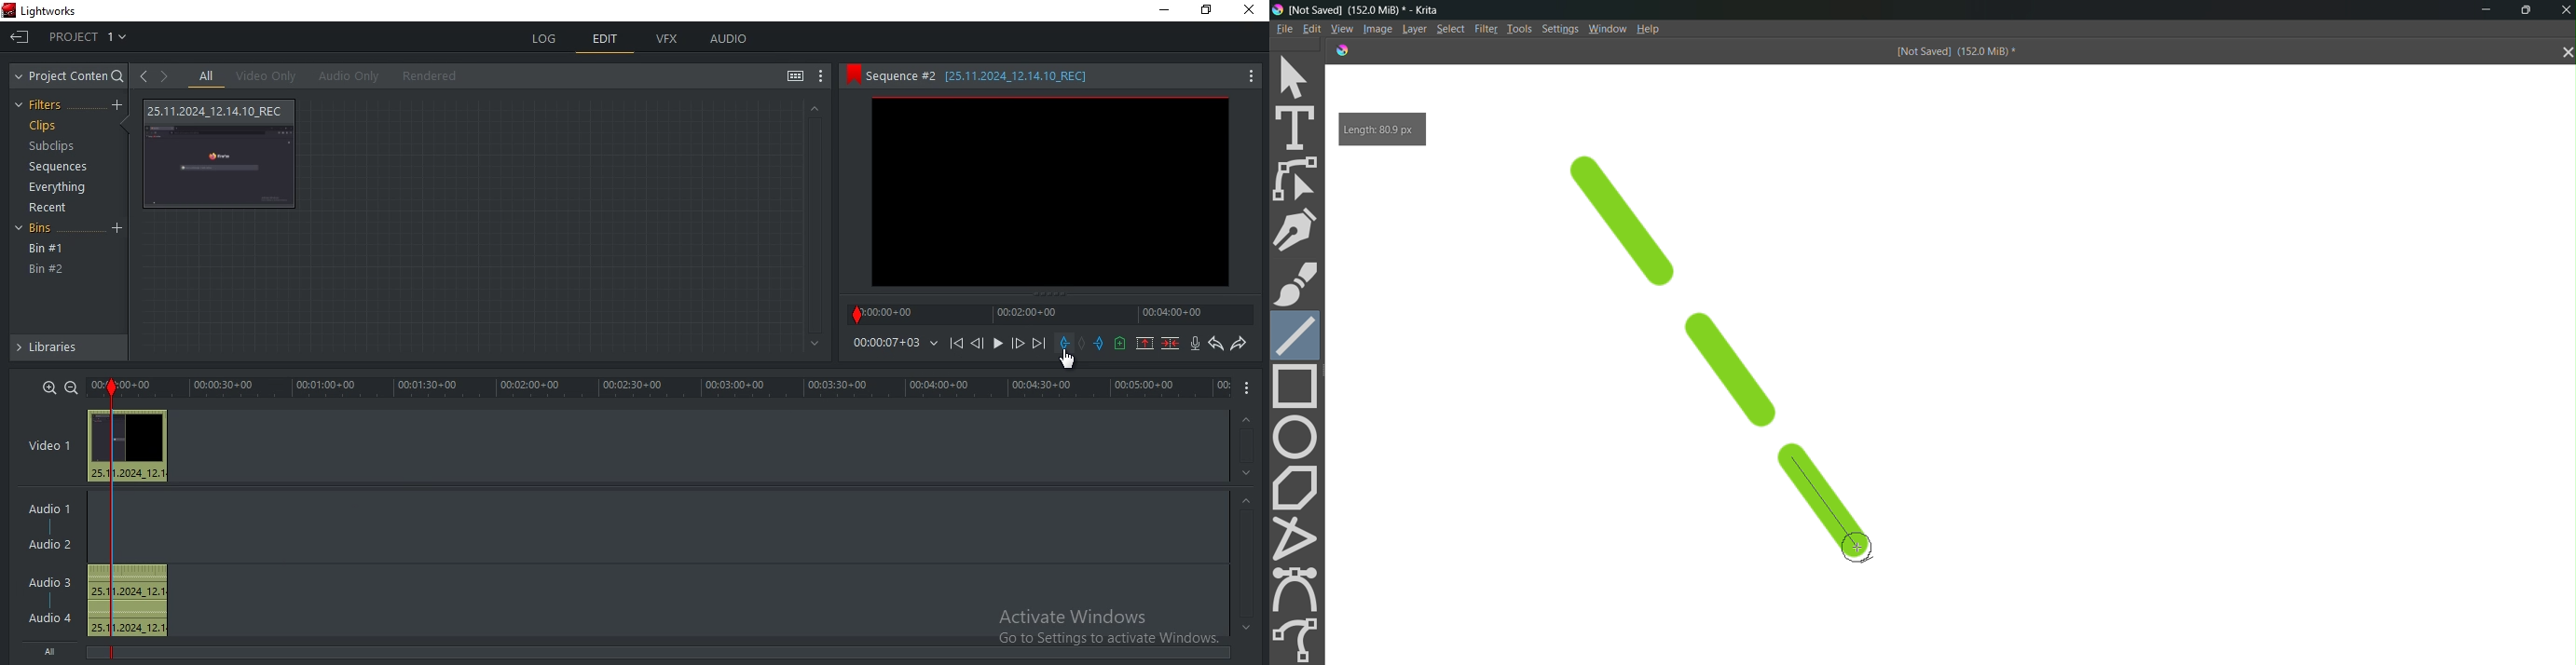 The width and height of the screenshot is (2576, 672). I want to click on Lightworks, so click(76, 10).